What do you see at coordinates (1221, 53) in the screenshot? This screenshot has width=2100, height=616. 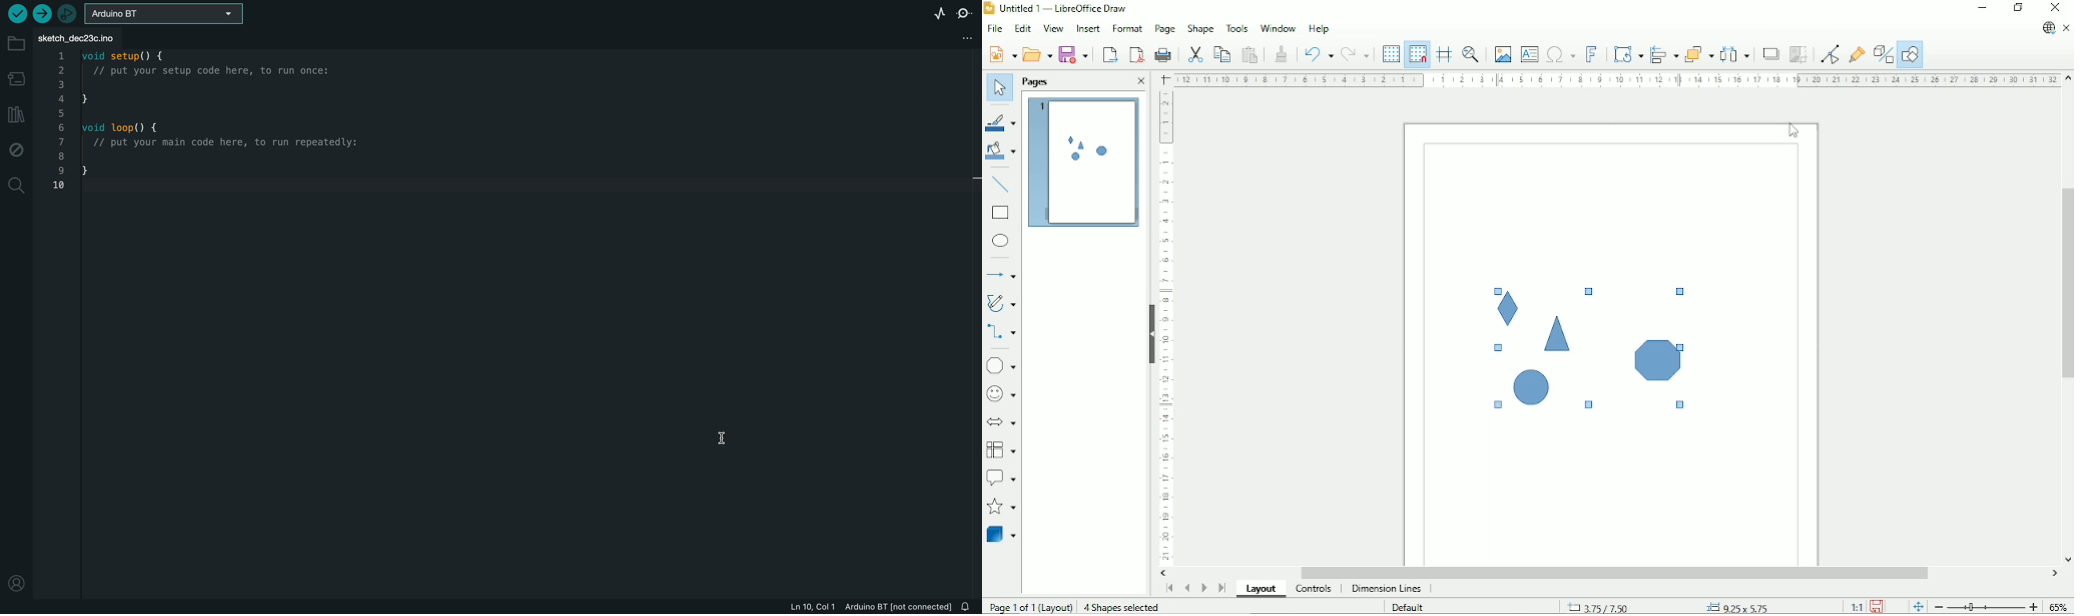 I see `Copy` at bounding box center [1221, 53].